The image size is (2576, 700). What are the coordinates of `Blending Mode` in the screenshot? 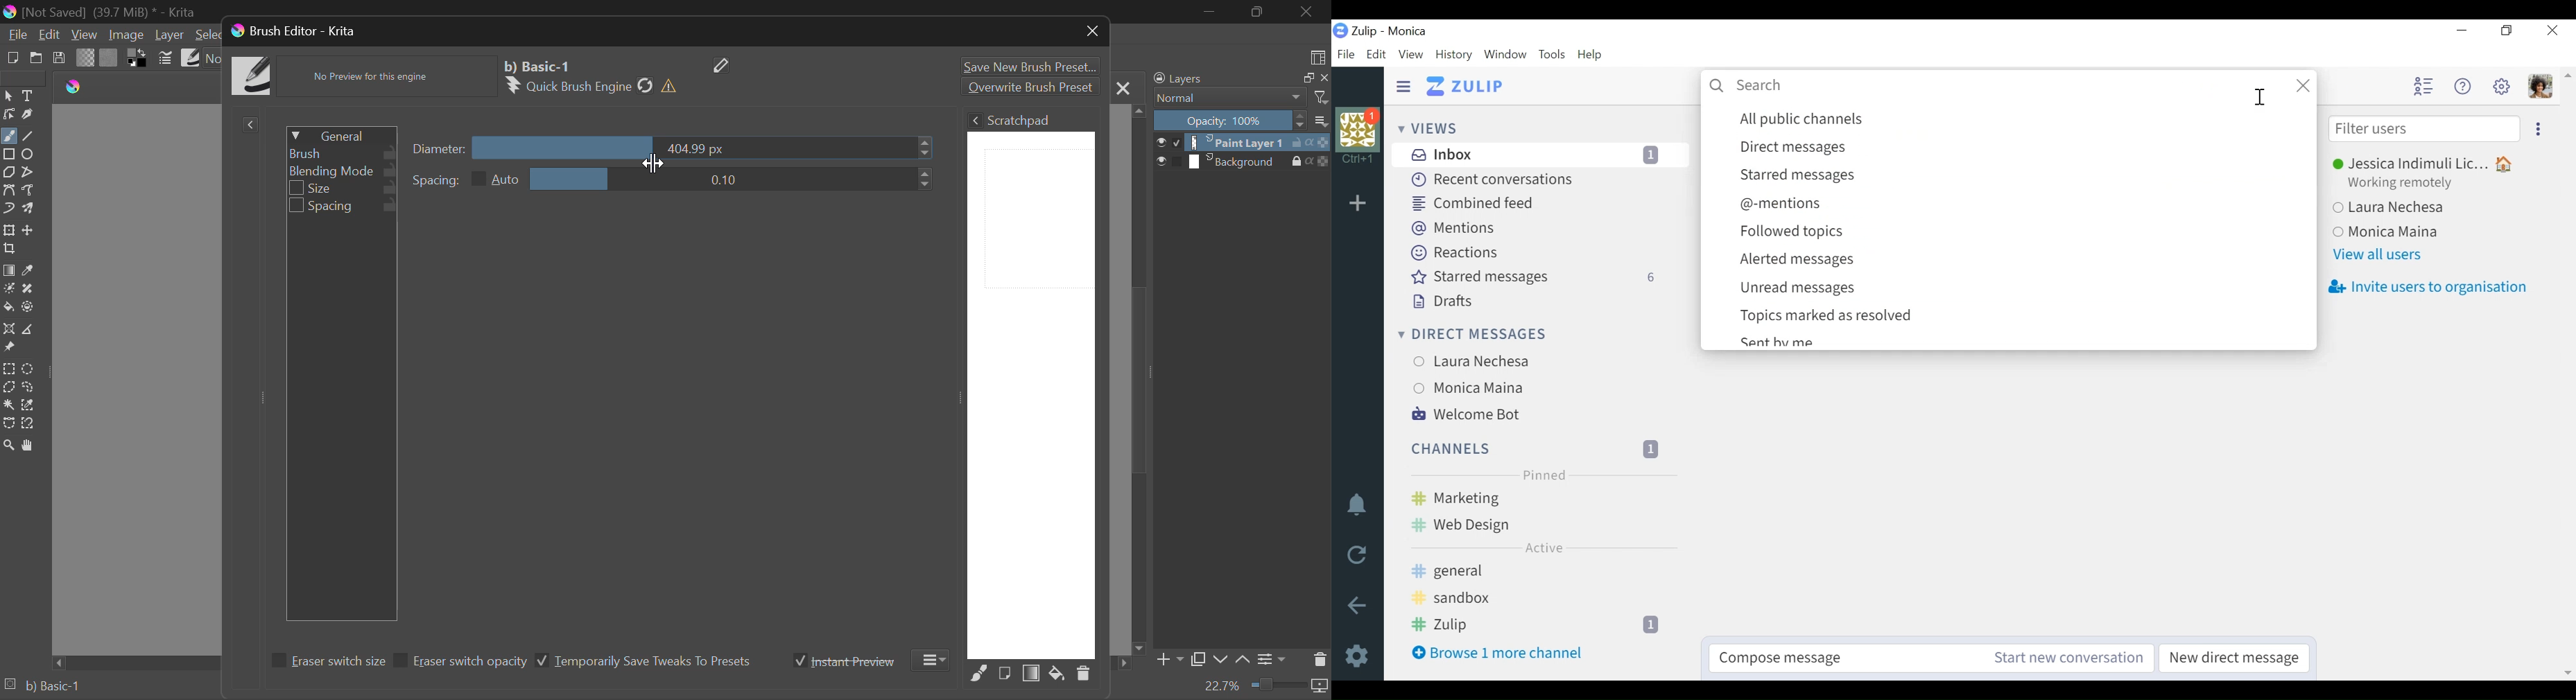 It's located at (342, 171).